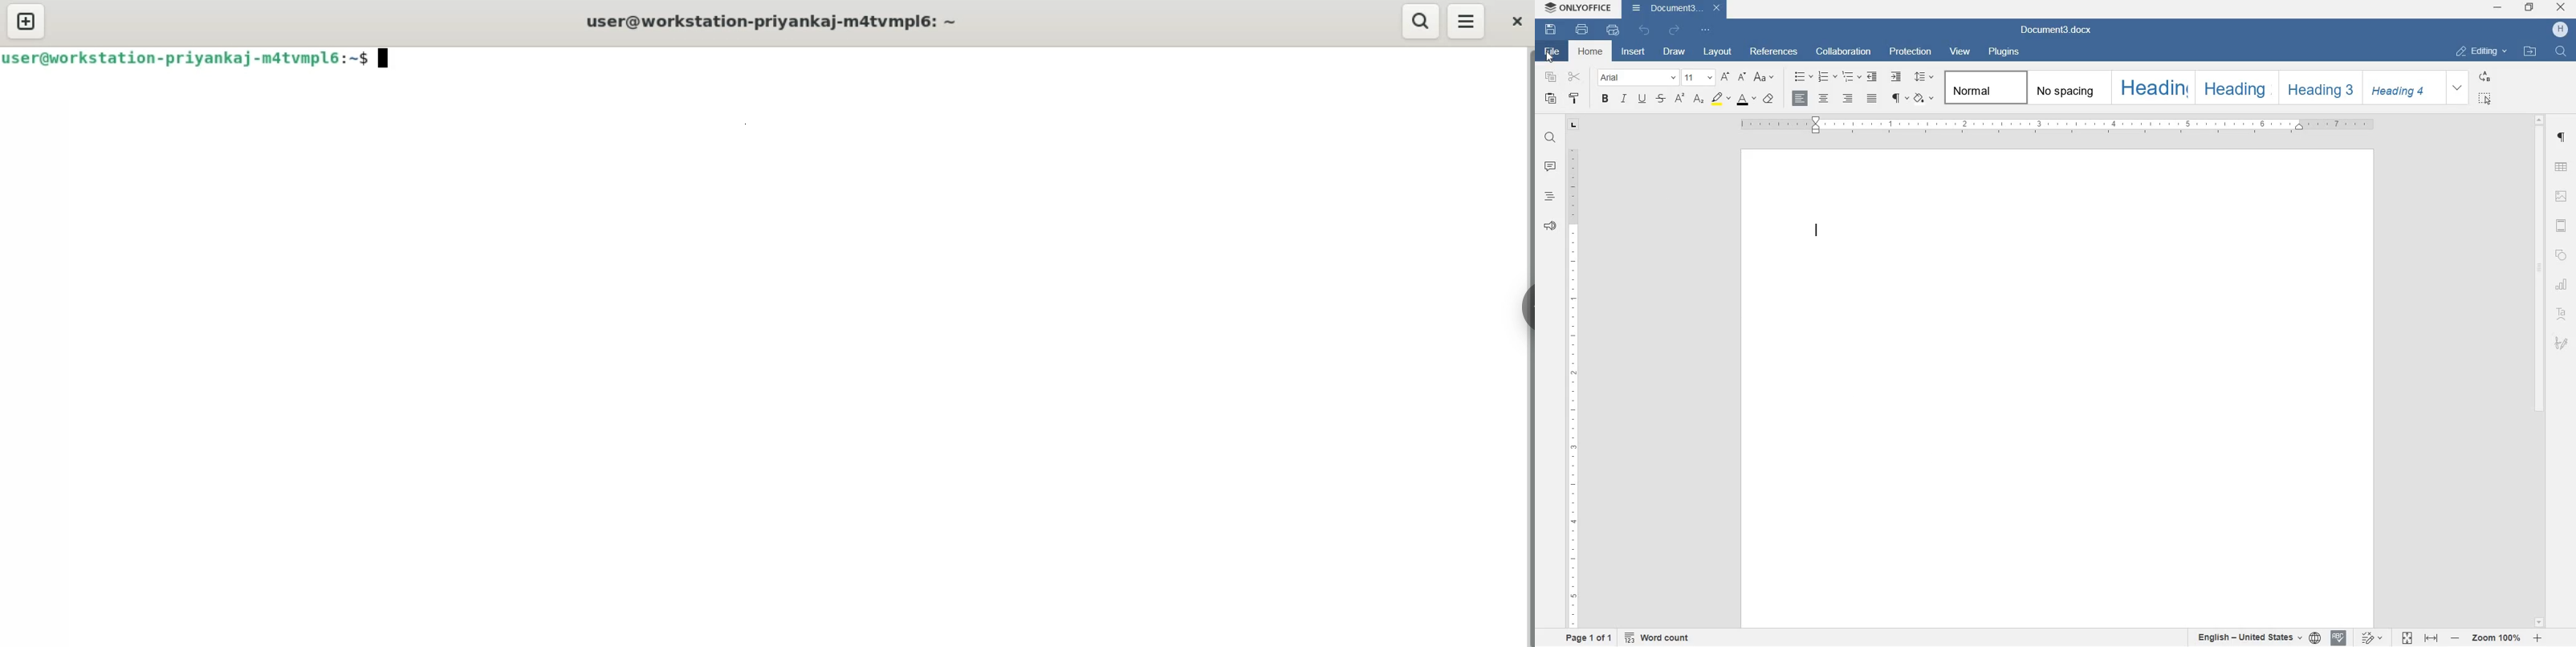  Describe the element at coordinates (1550, 77) in the screenshot. I see `copy` at that location.